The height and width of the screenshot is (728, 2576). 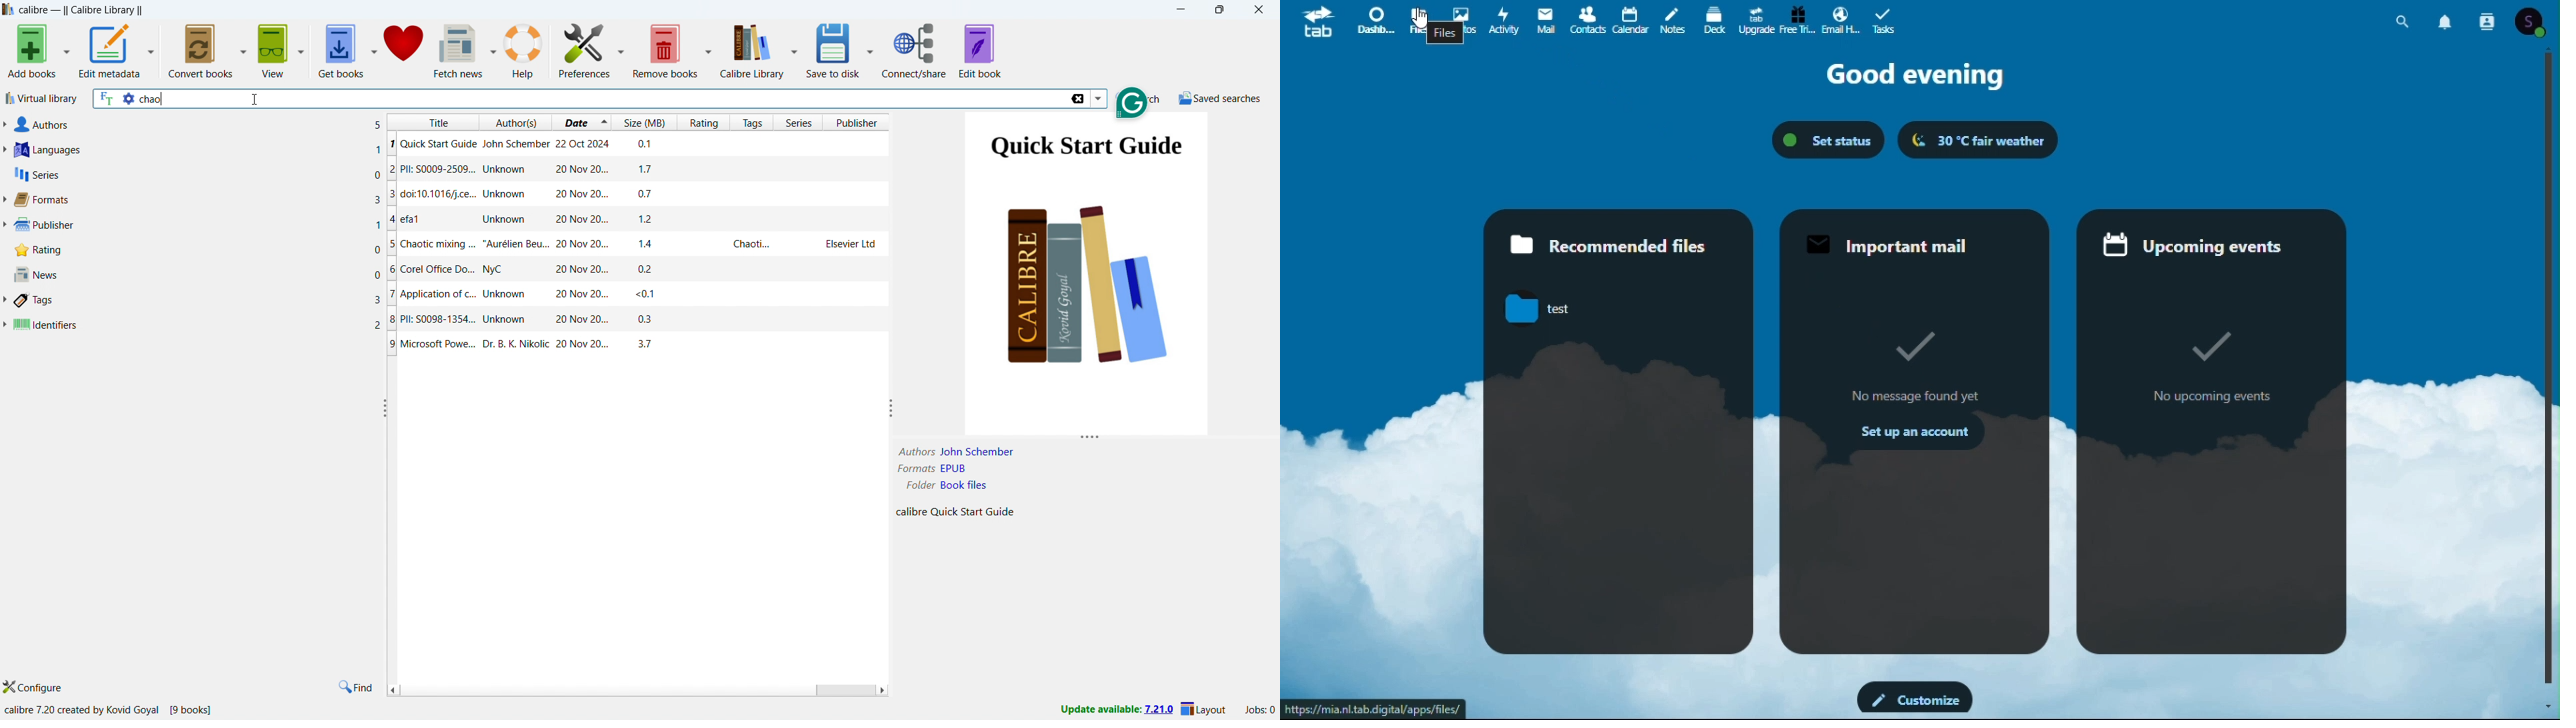 I want to click on Quick start Guide , so click(x=639, y=144).